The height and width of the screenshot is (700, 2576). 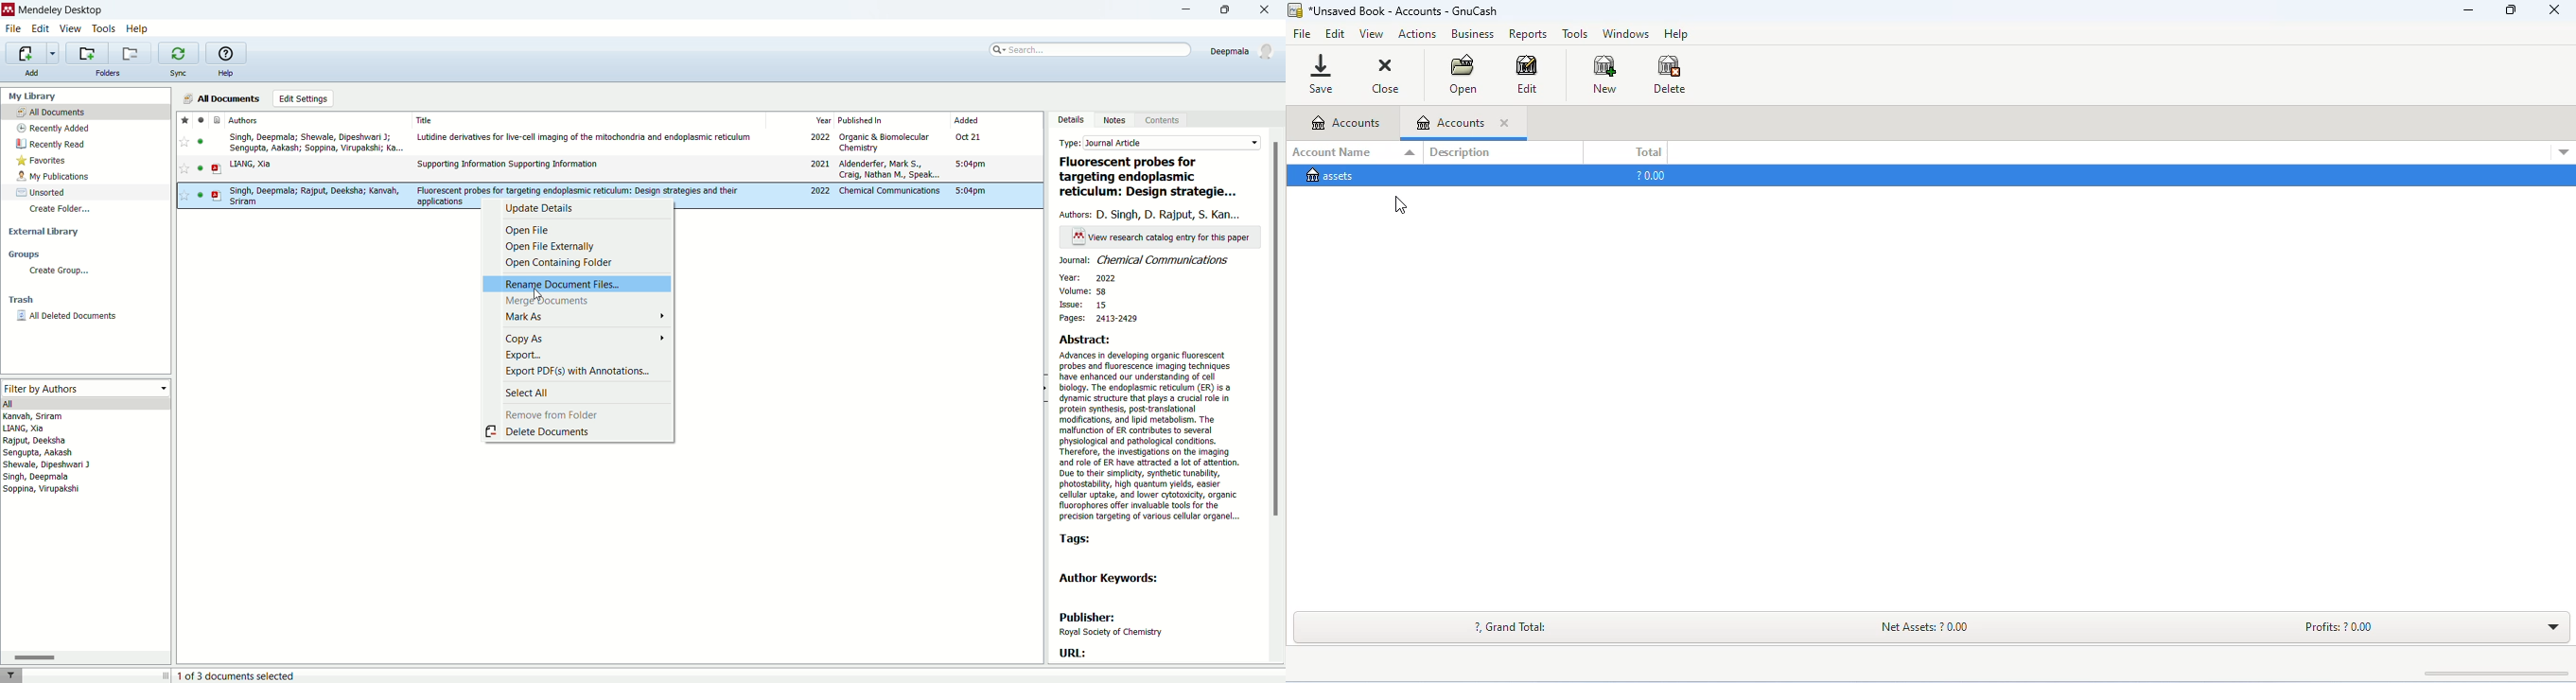 I want to click on remove from folder, so click(x=575, y=414).